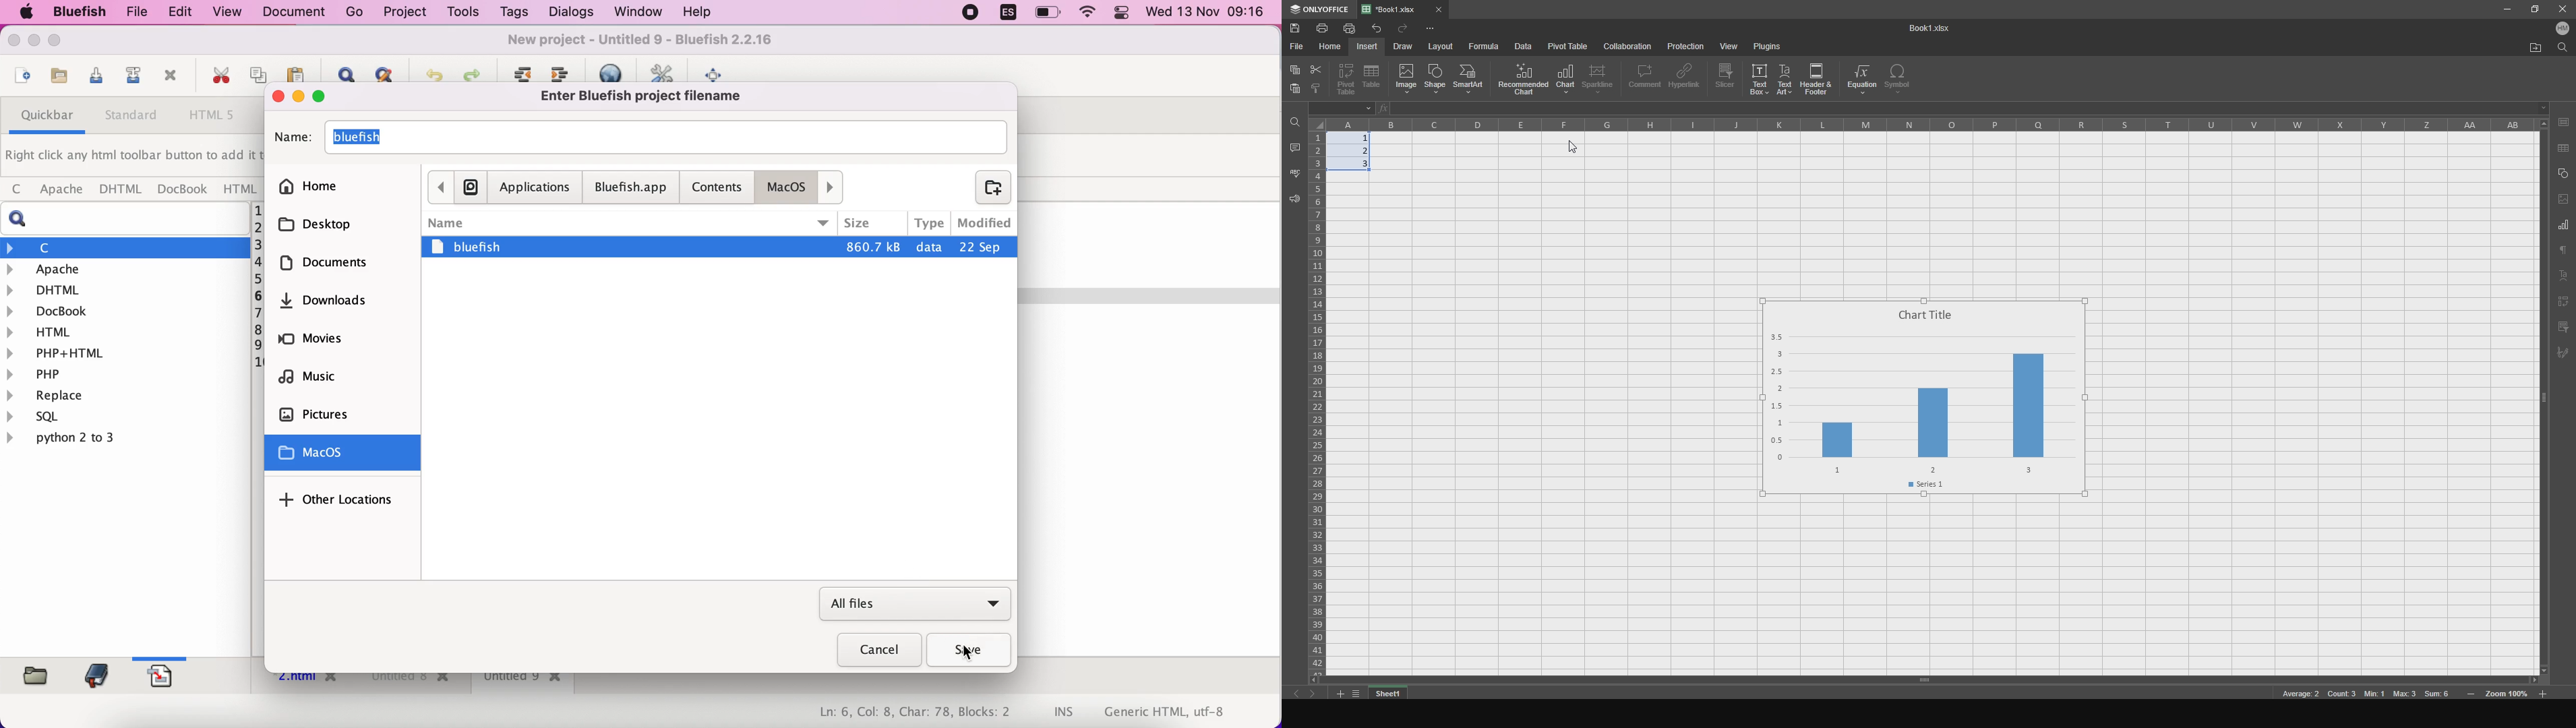 The image size is (2576, 728). I want to click on print file, so click(1350, 28).